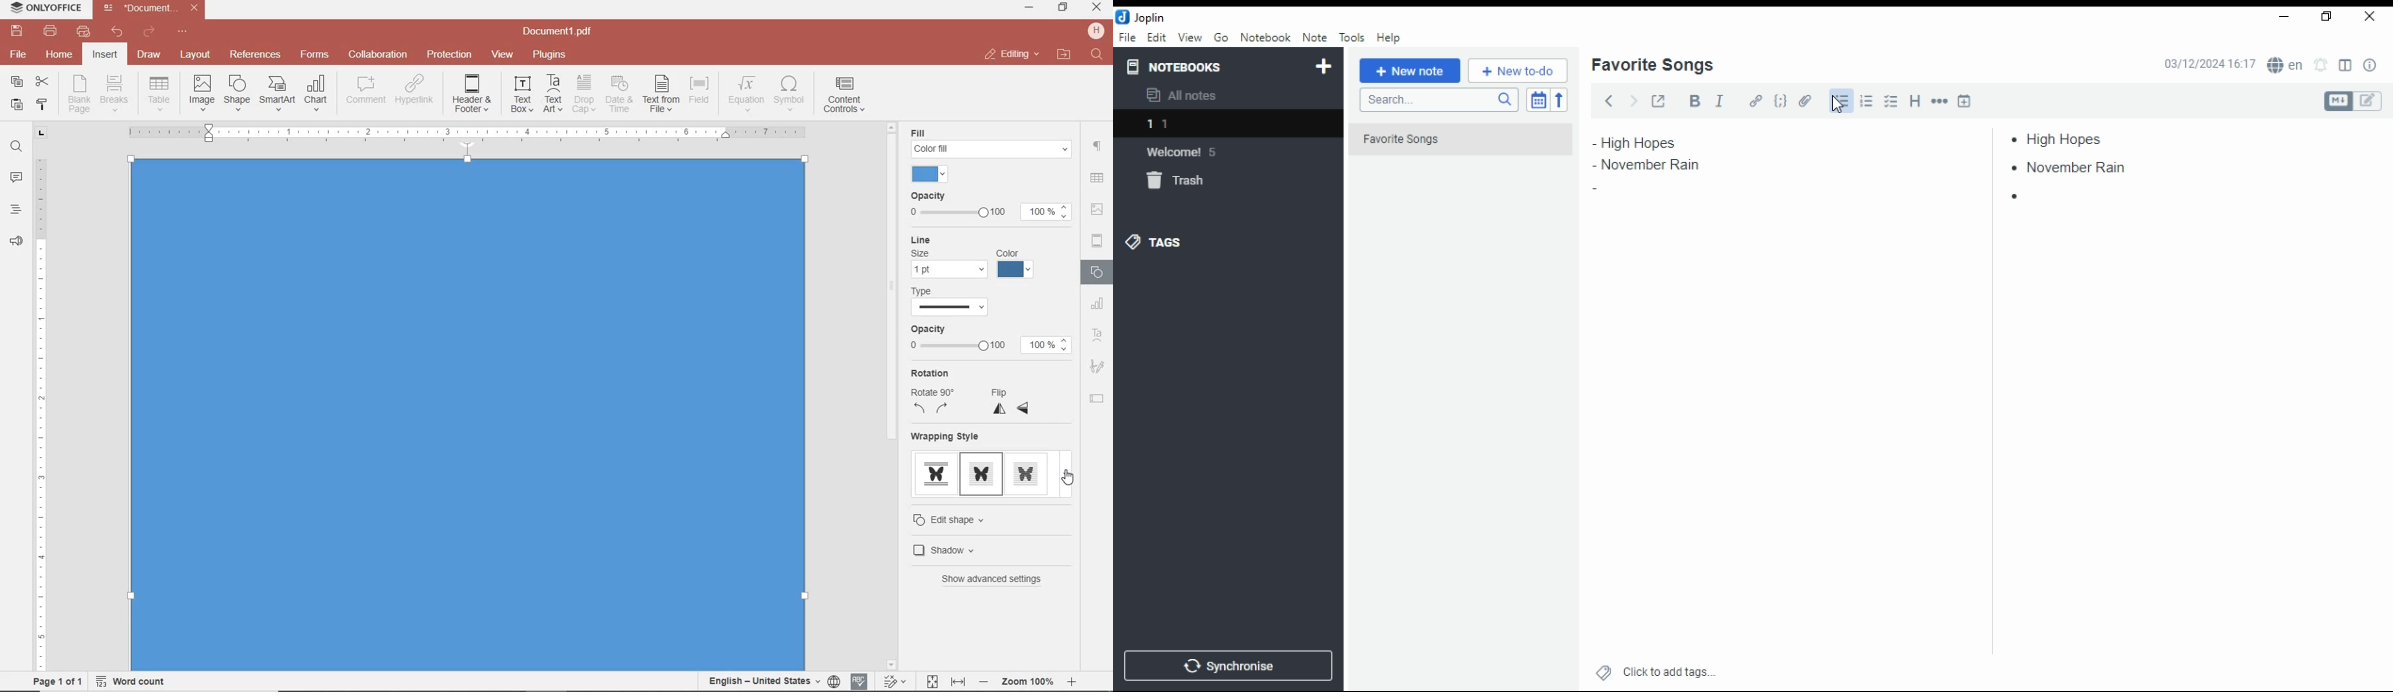 The image size is (2408, 700). I want to click on notebook: welcome, so click(1186, 151).